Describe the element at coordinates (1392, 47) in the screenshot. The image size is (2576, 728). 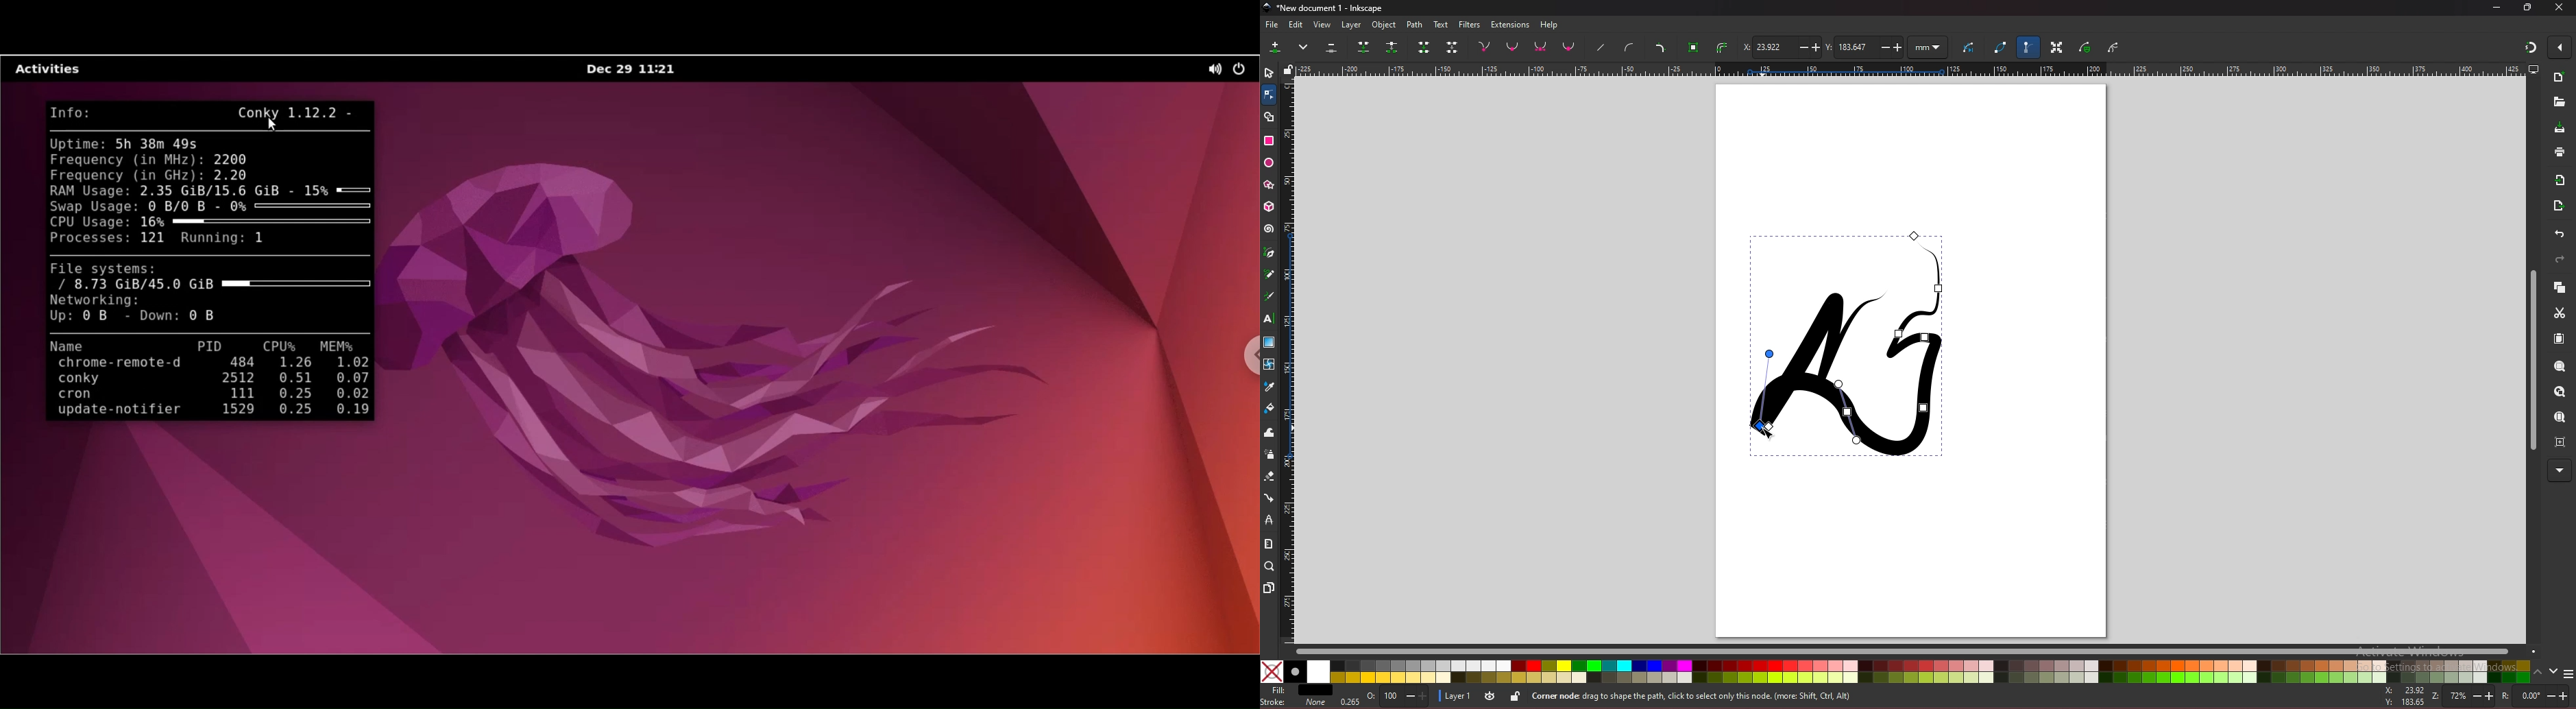
I see `break path` at that location.